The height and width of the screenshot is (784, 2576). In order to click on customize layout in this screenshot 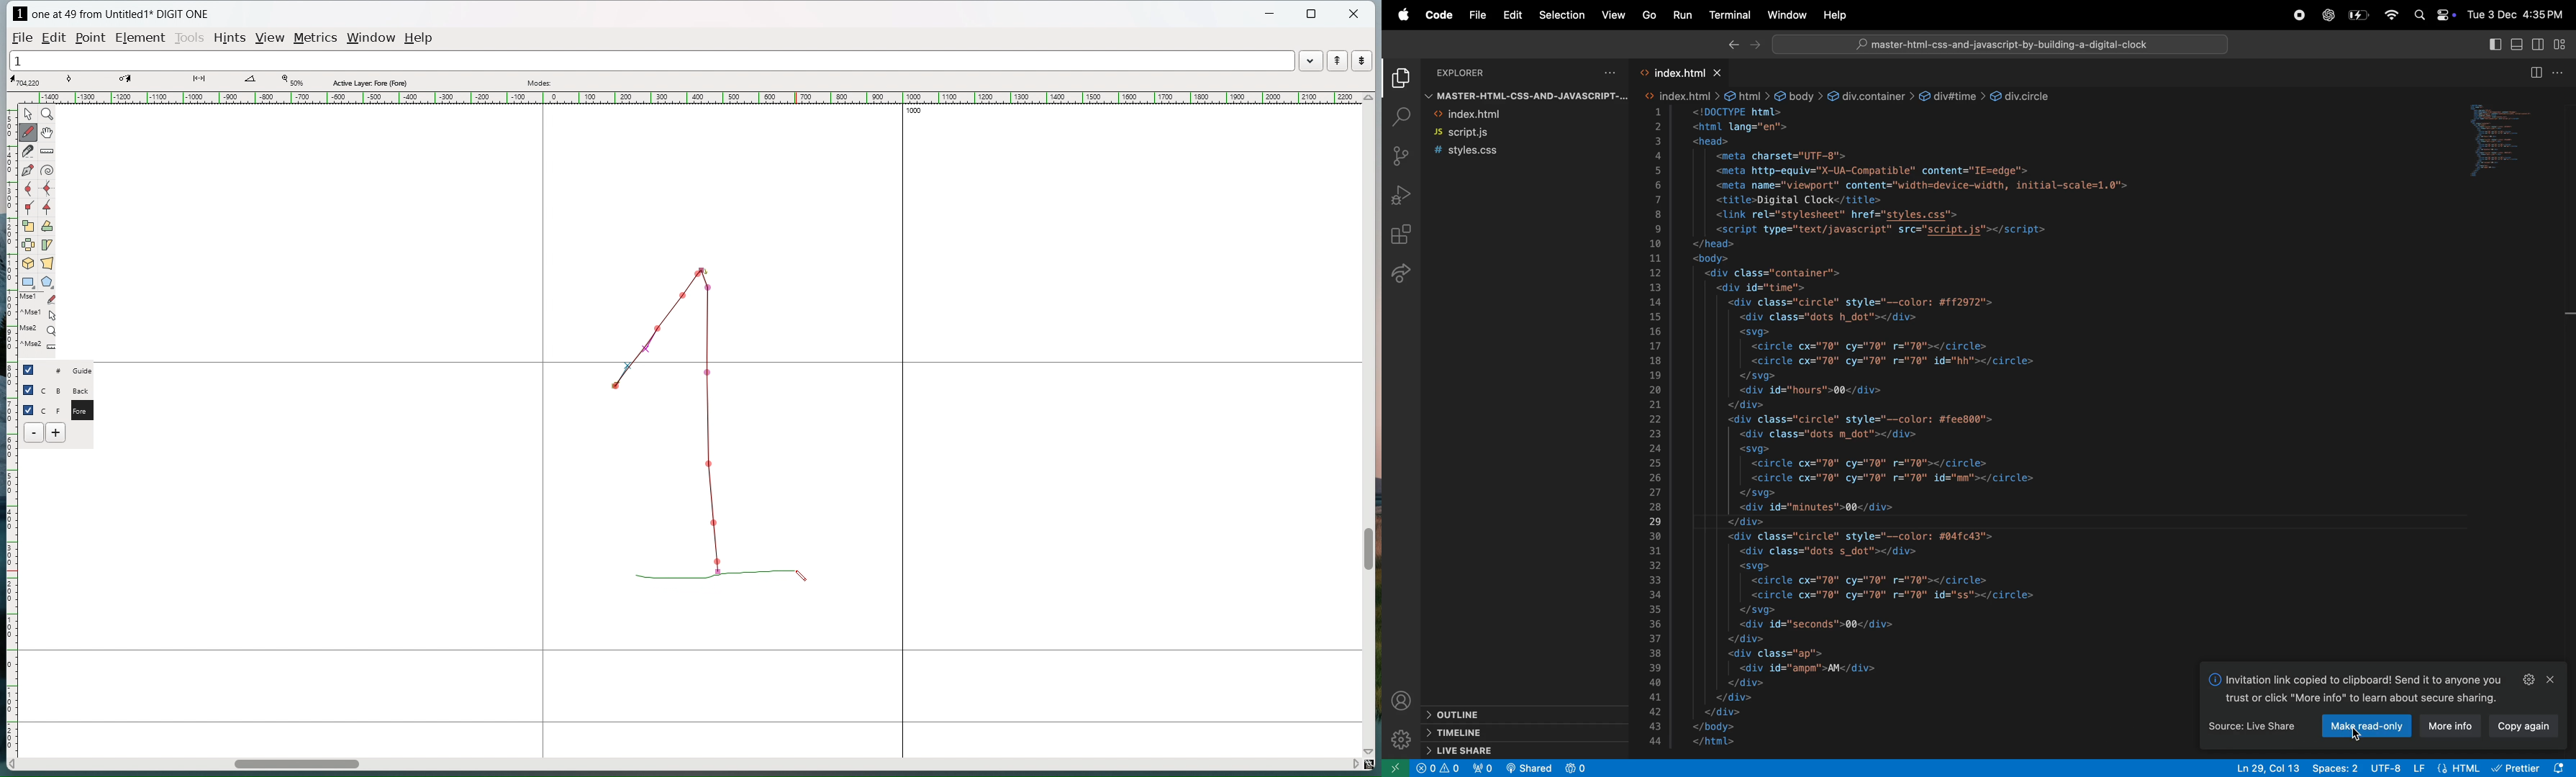, I will do `click(2565, 43)`.